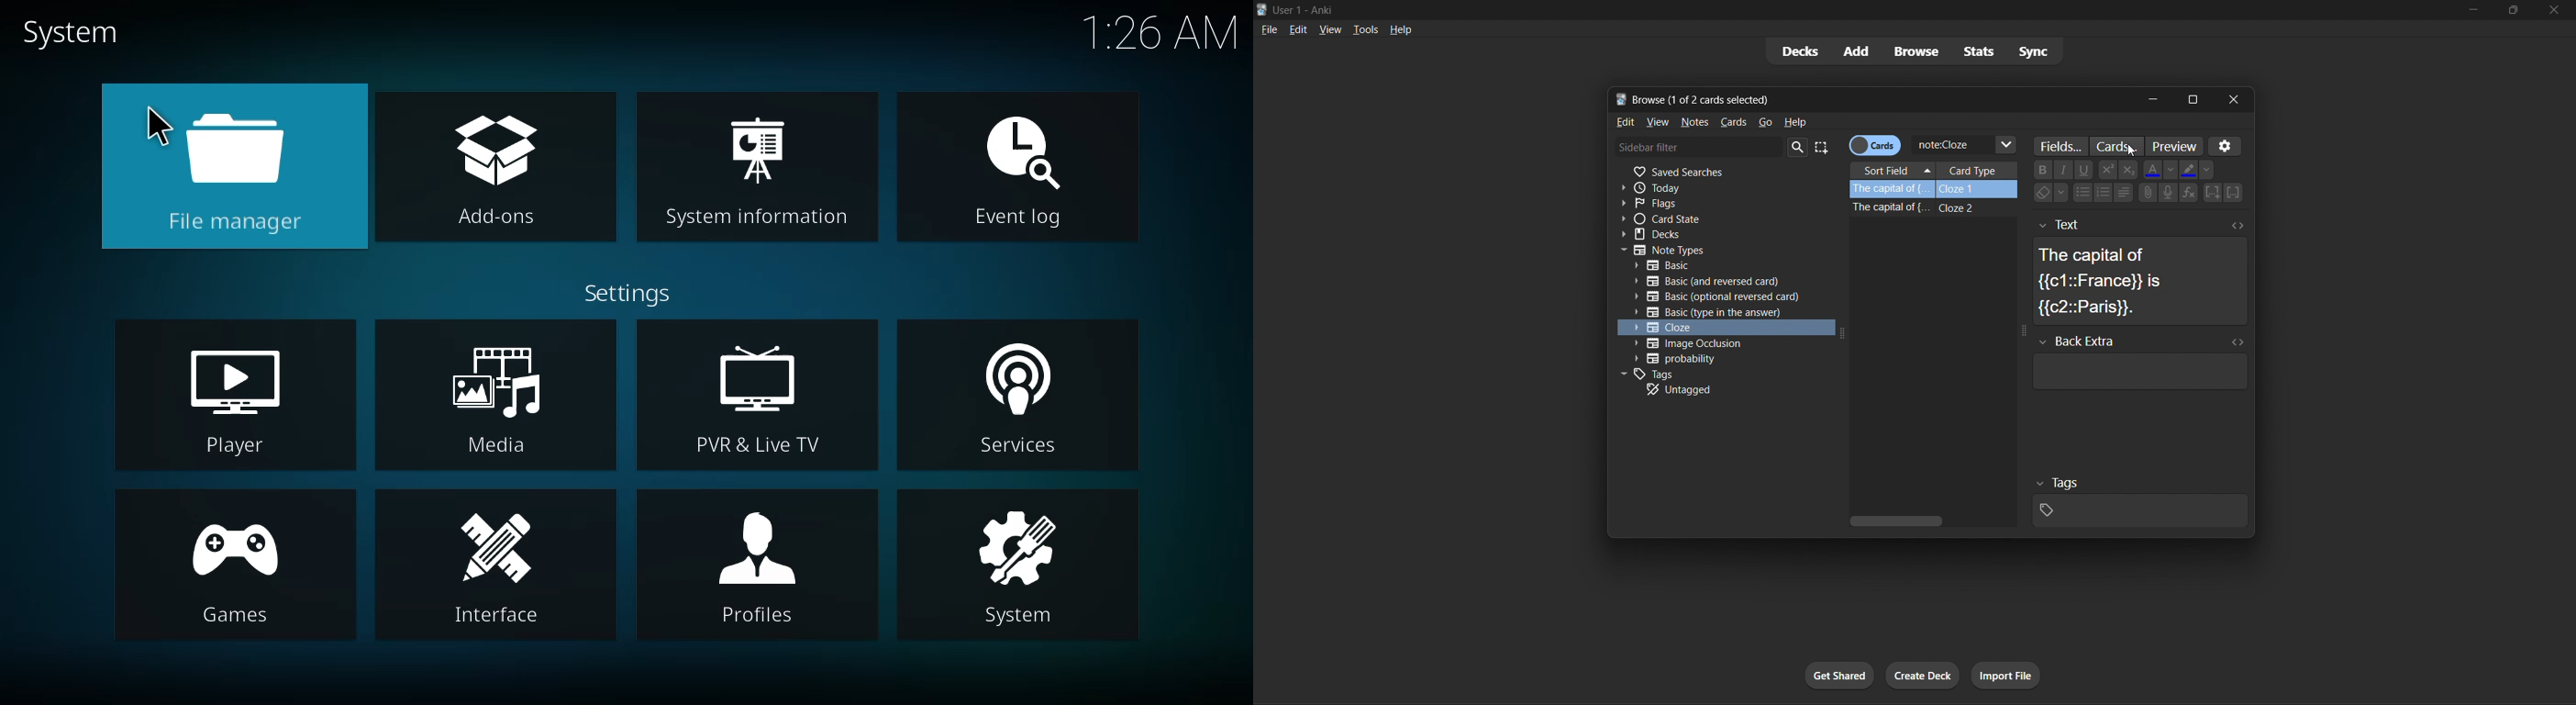 Image resolution: width=2576 pixels, height=728 pixels. Describe the element at coordinates (1698, 146) in the screenshot. I see `sidebar filter` at that location.